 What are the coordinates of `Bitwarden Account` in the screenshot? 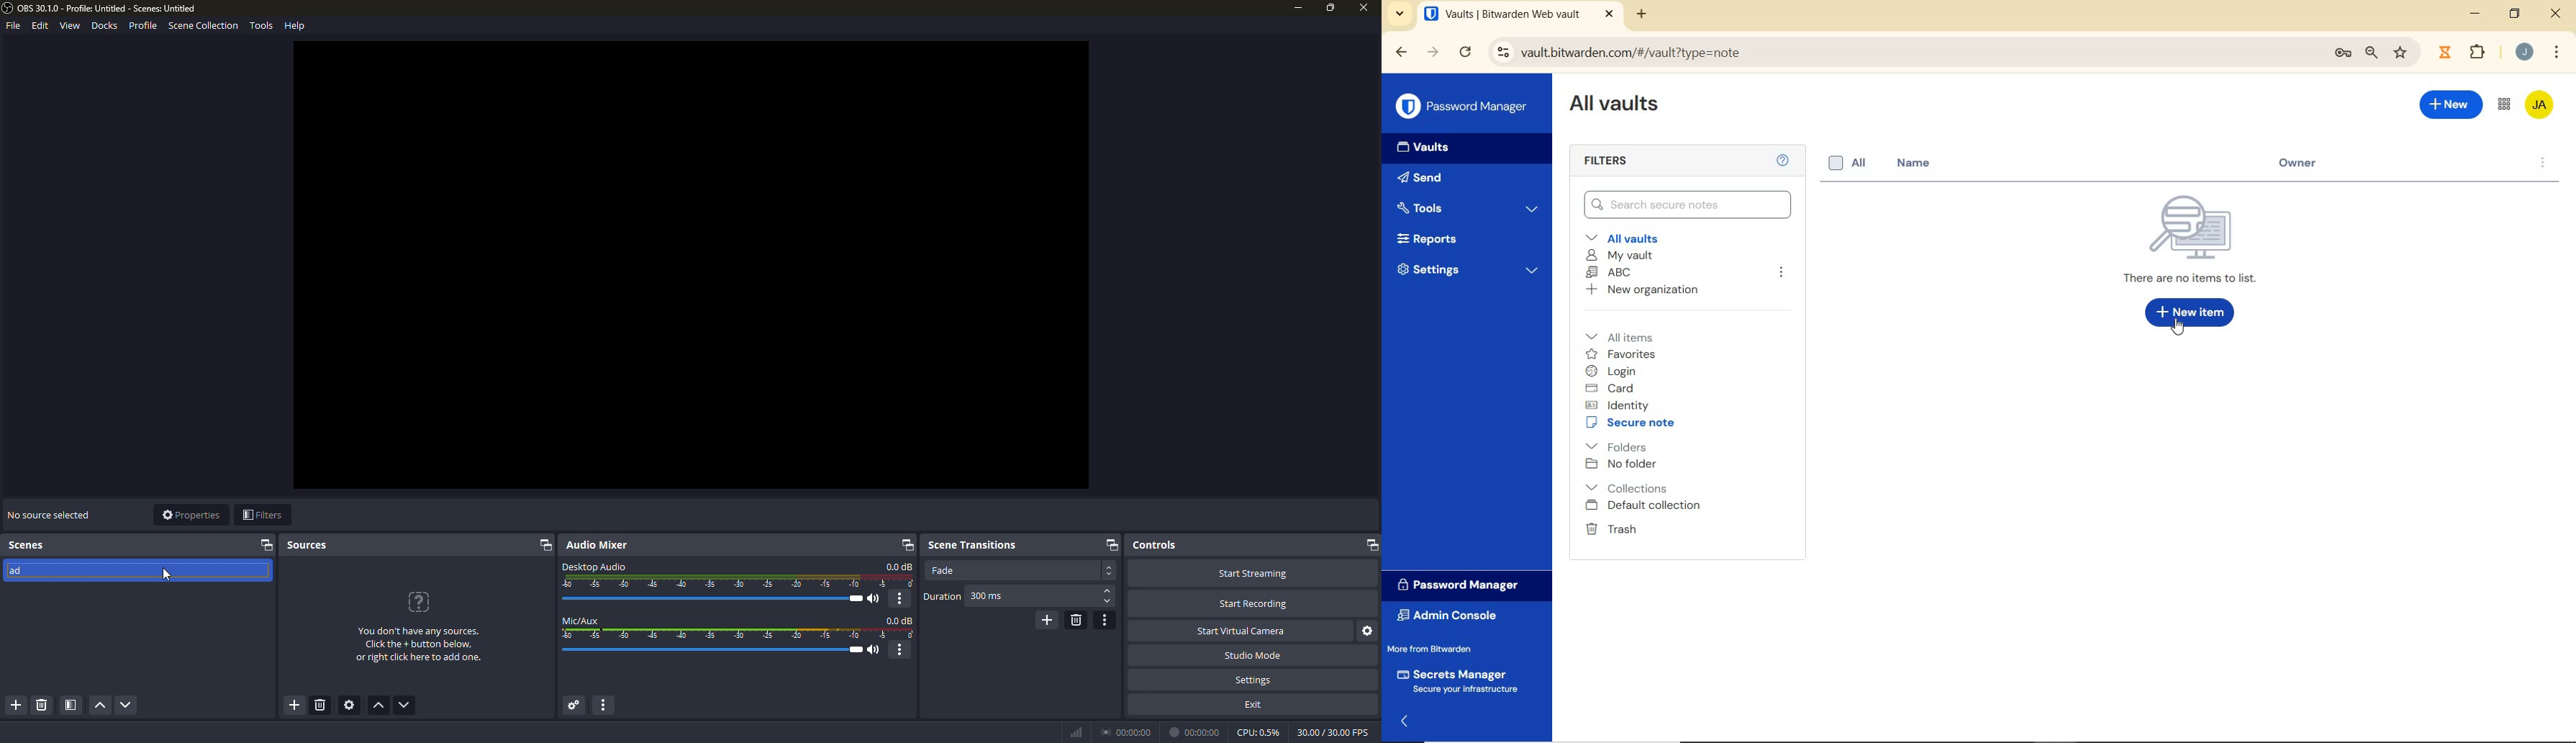 It's located at (2541, 106).